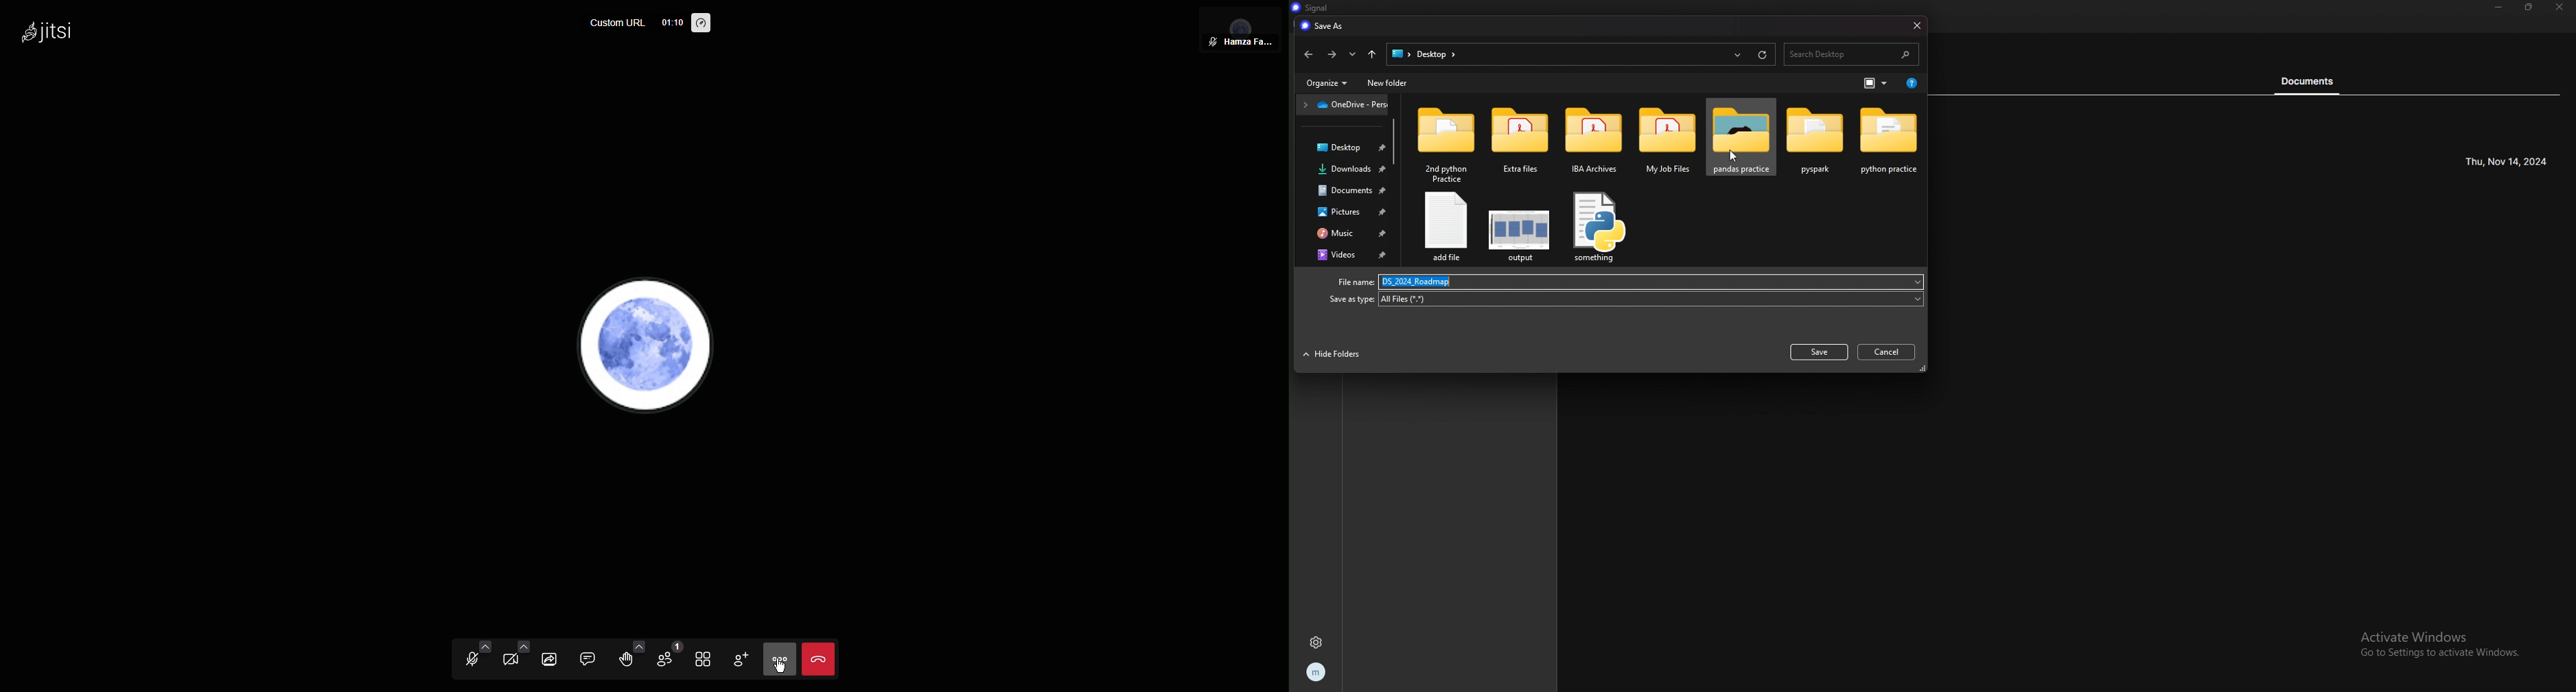  What do you see at coordinates (1349, 254) in the screenshot?
I see `videos` at bounding box center [1349, 254].